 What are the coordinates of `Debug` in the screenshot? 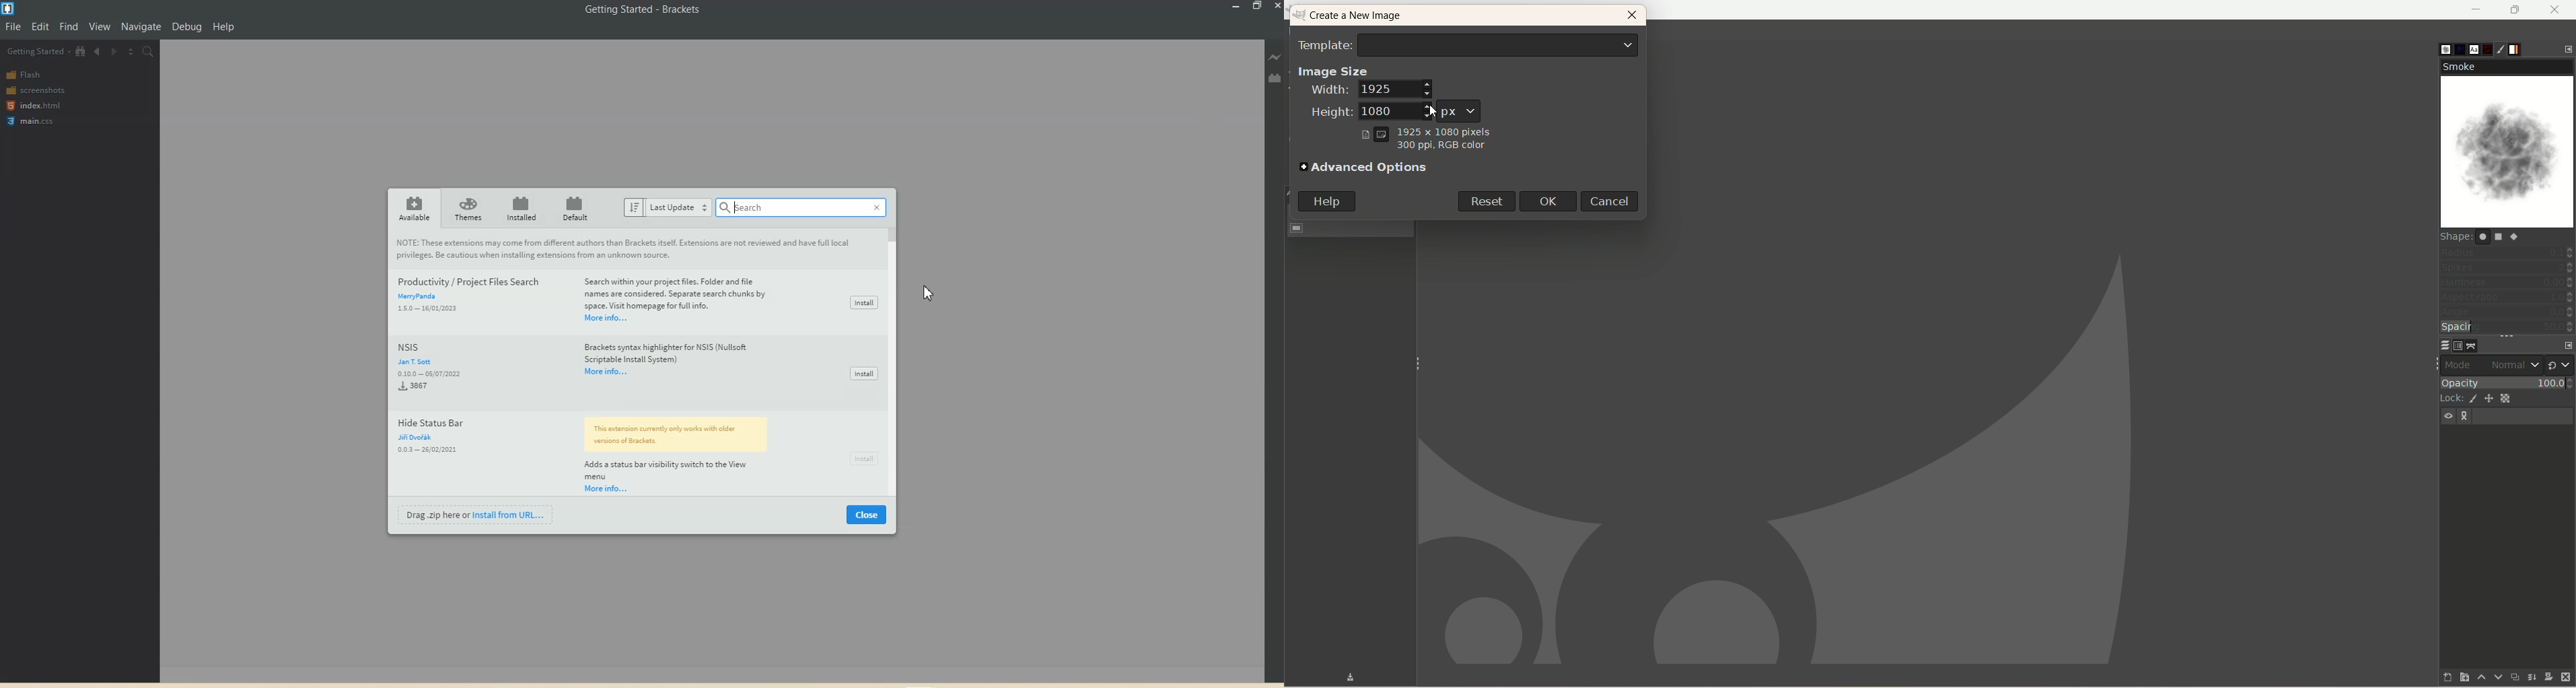 It's located at (187, 26).